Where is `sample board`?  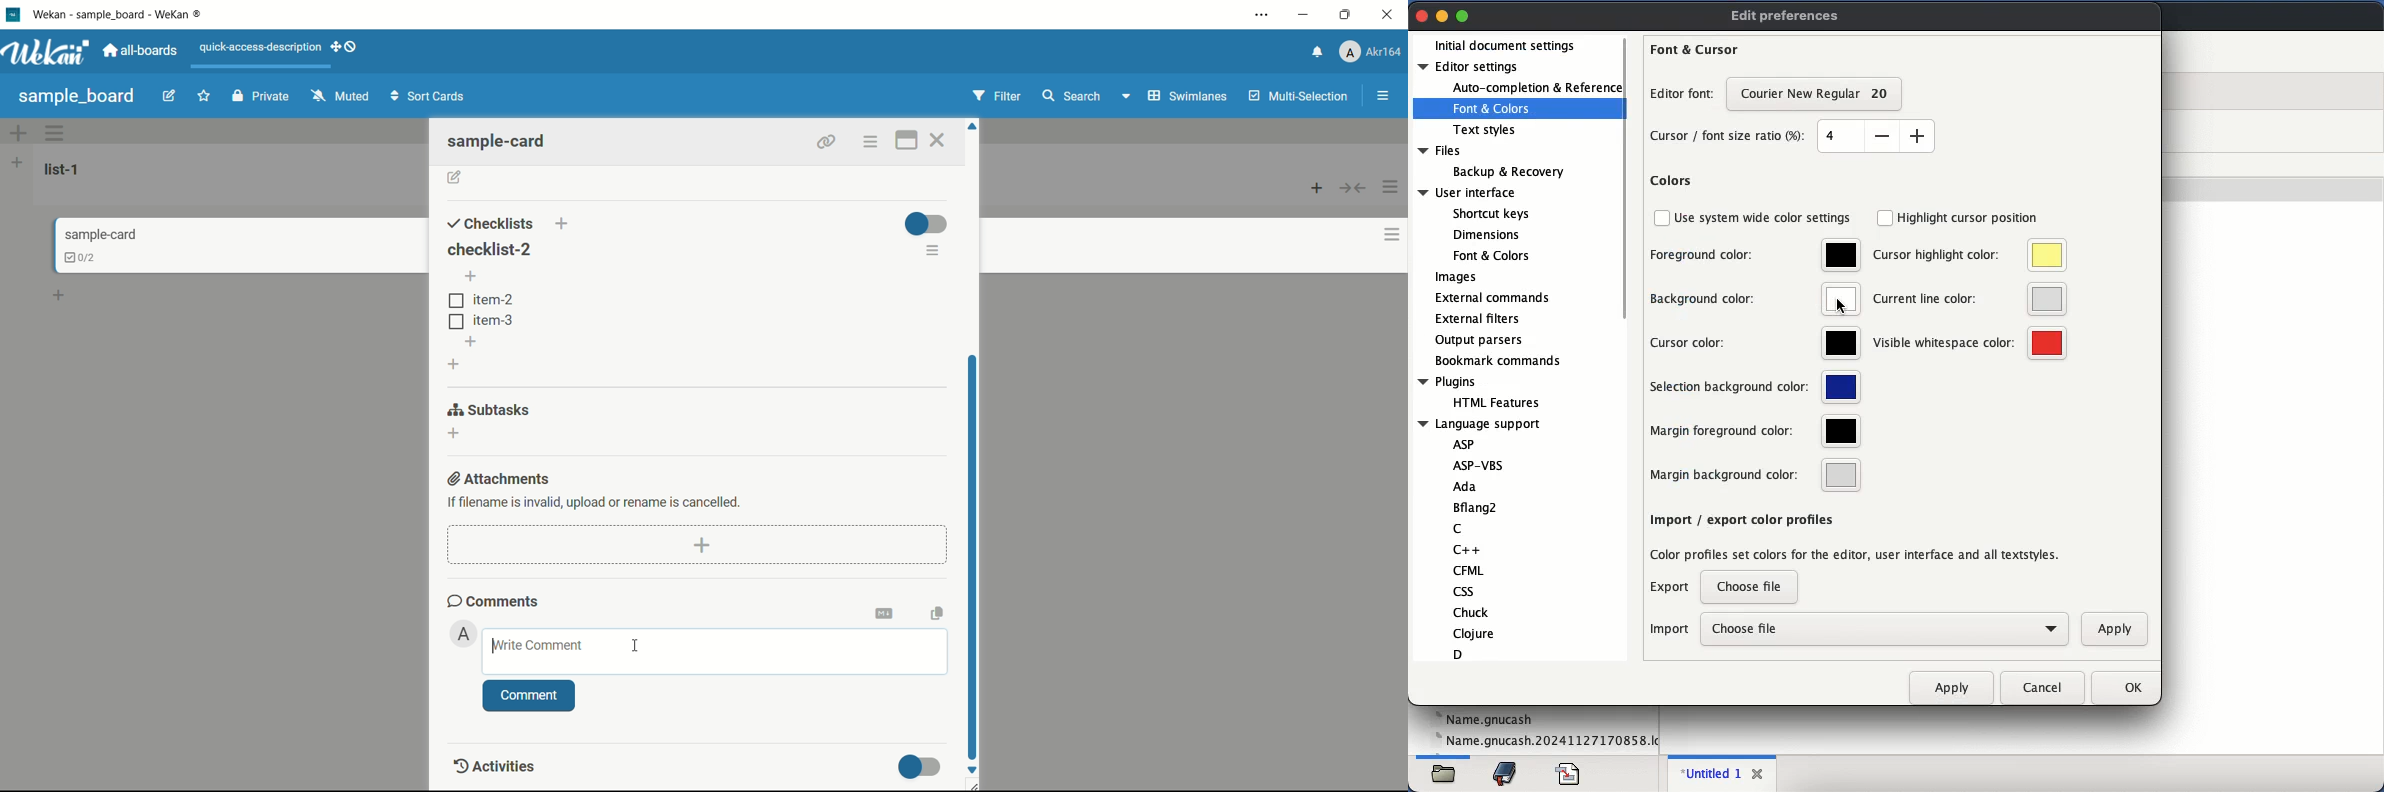 sample board is located at coordinates (76, 96).